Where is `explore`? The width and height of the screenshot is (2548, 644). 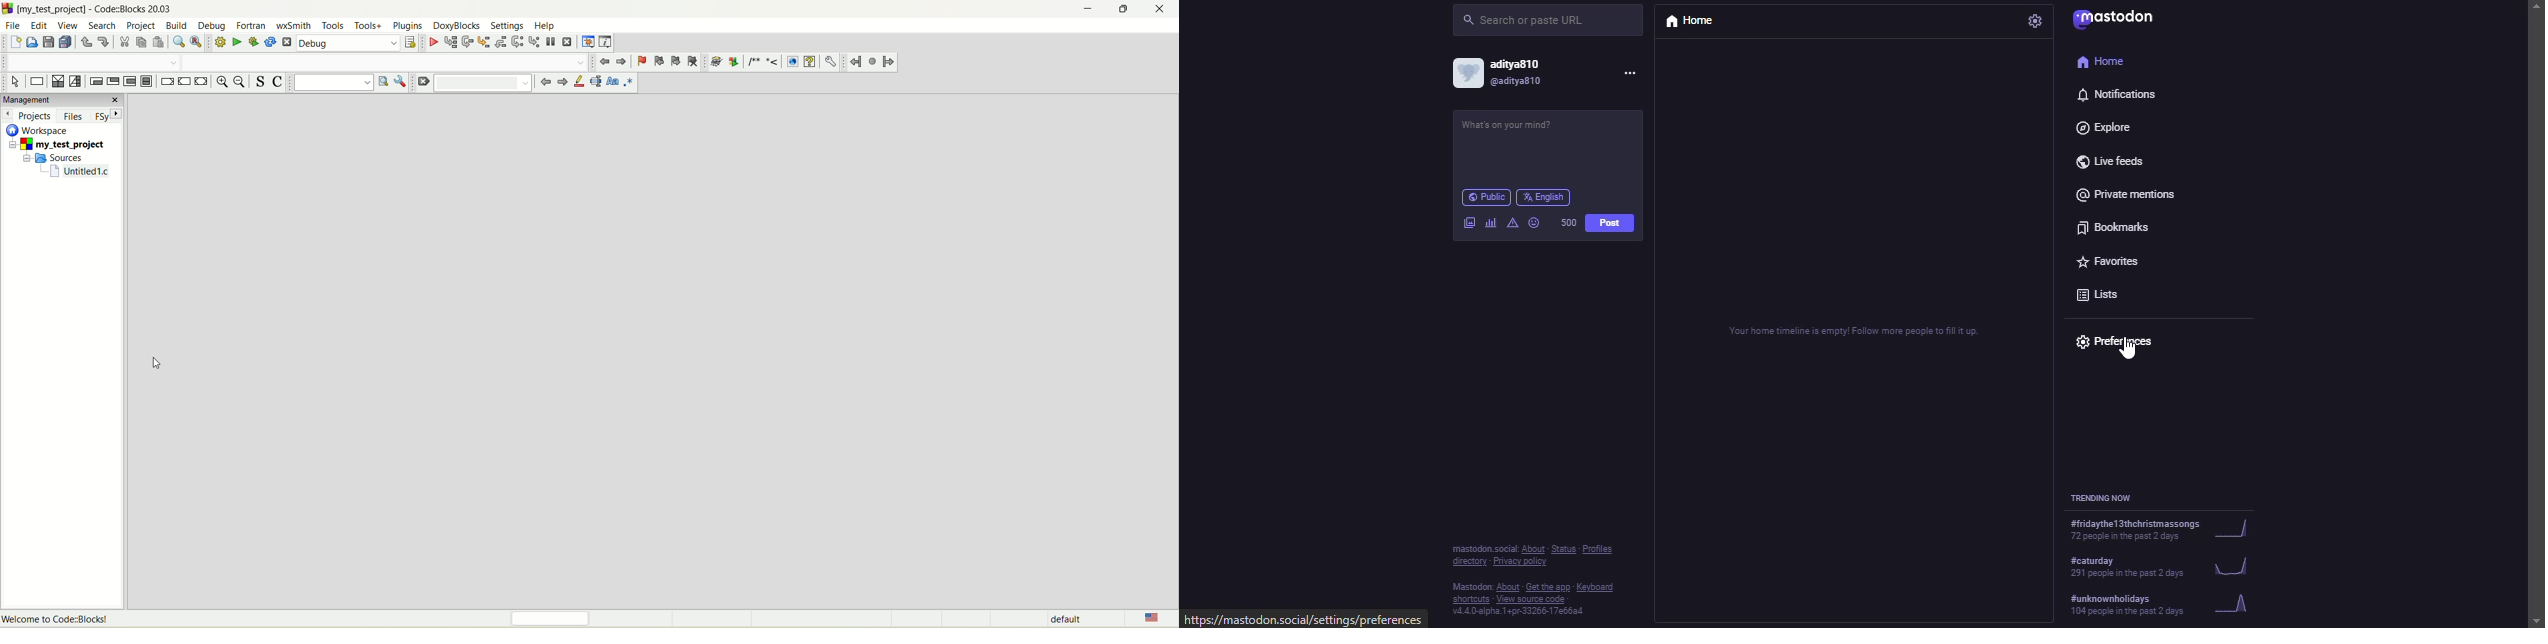 explore is located at coordinates (2117, 128).